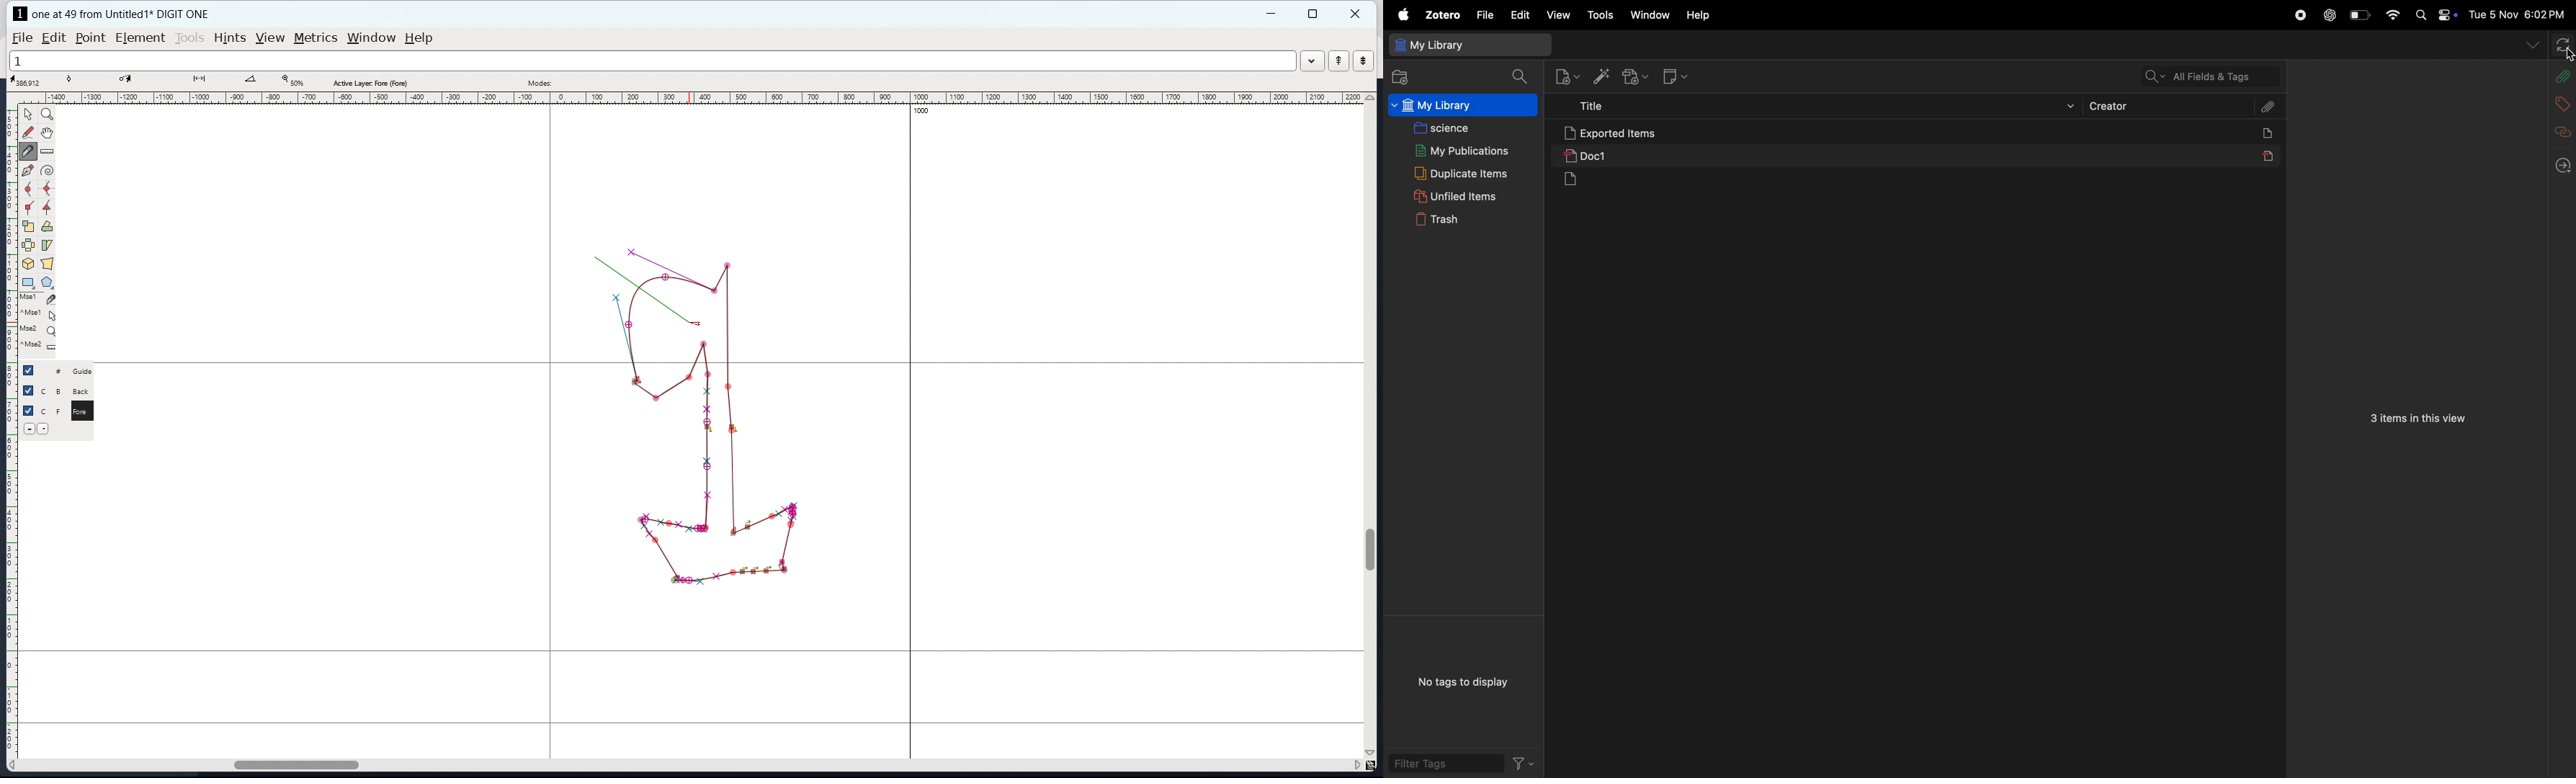  Describe the element at coordinates (419, 38) in the screenshot. I see `help` at that location.